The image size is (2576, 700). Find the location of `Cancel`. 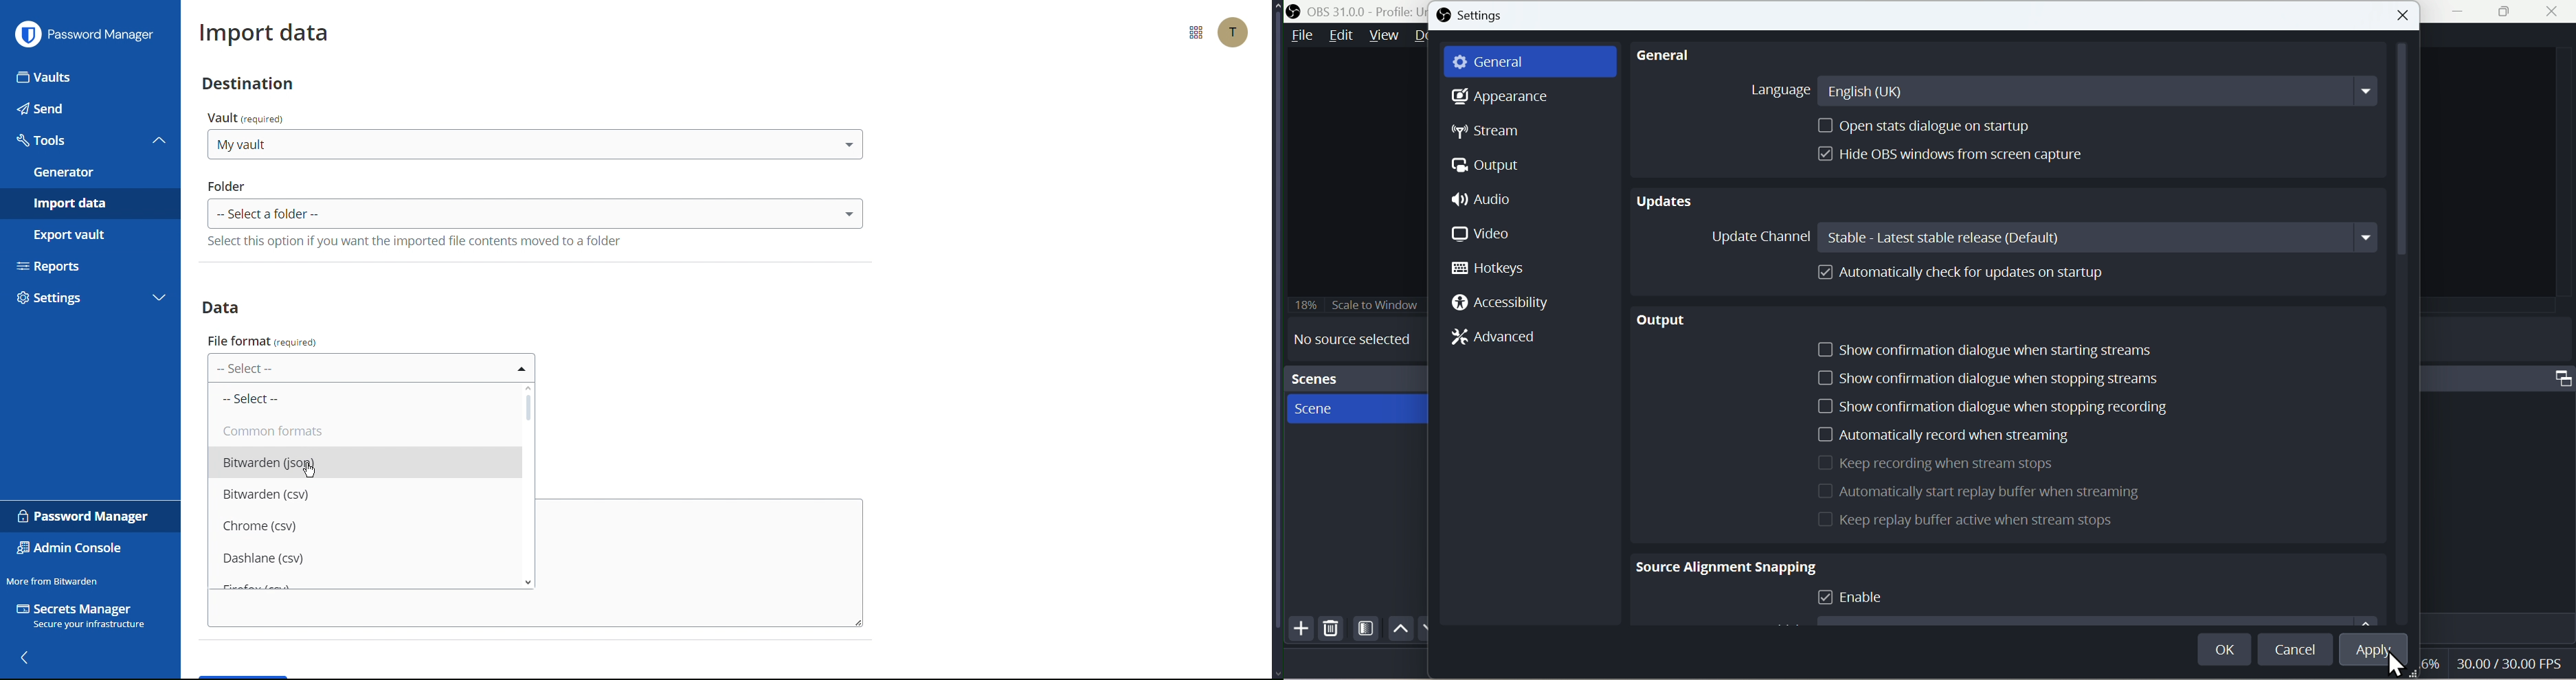

Cancel is located at coordinates (2296, 651).